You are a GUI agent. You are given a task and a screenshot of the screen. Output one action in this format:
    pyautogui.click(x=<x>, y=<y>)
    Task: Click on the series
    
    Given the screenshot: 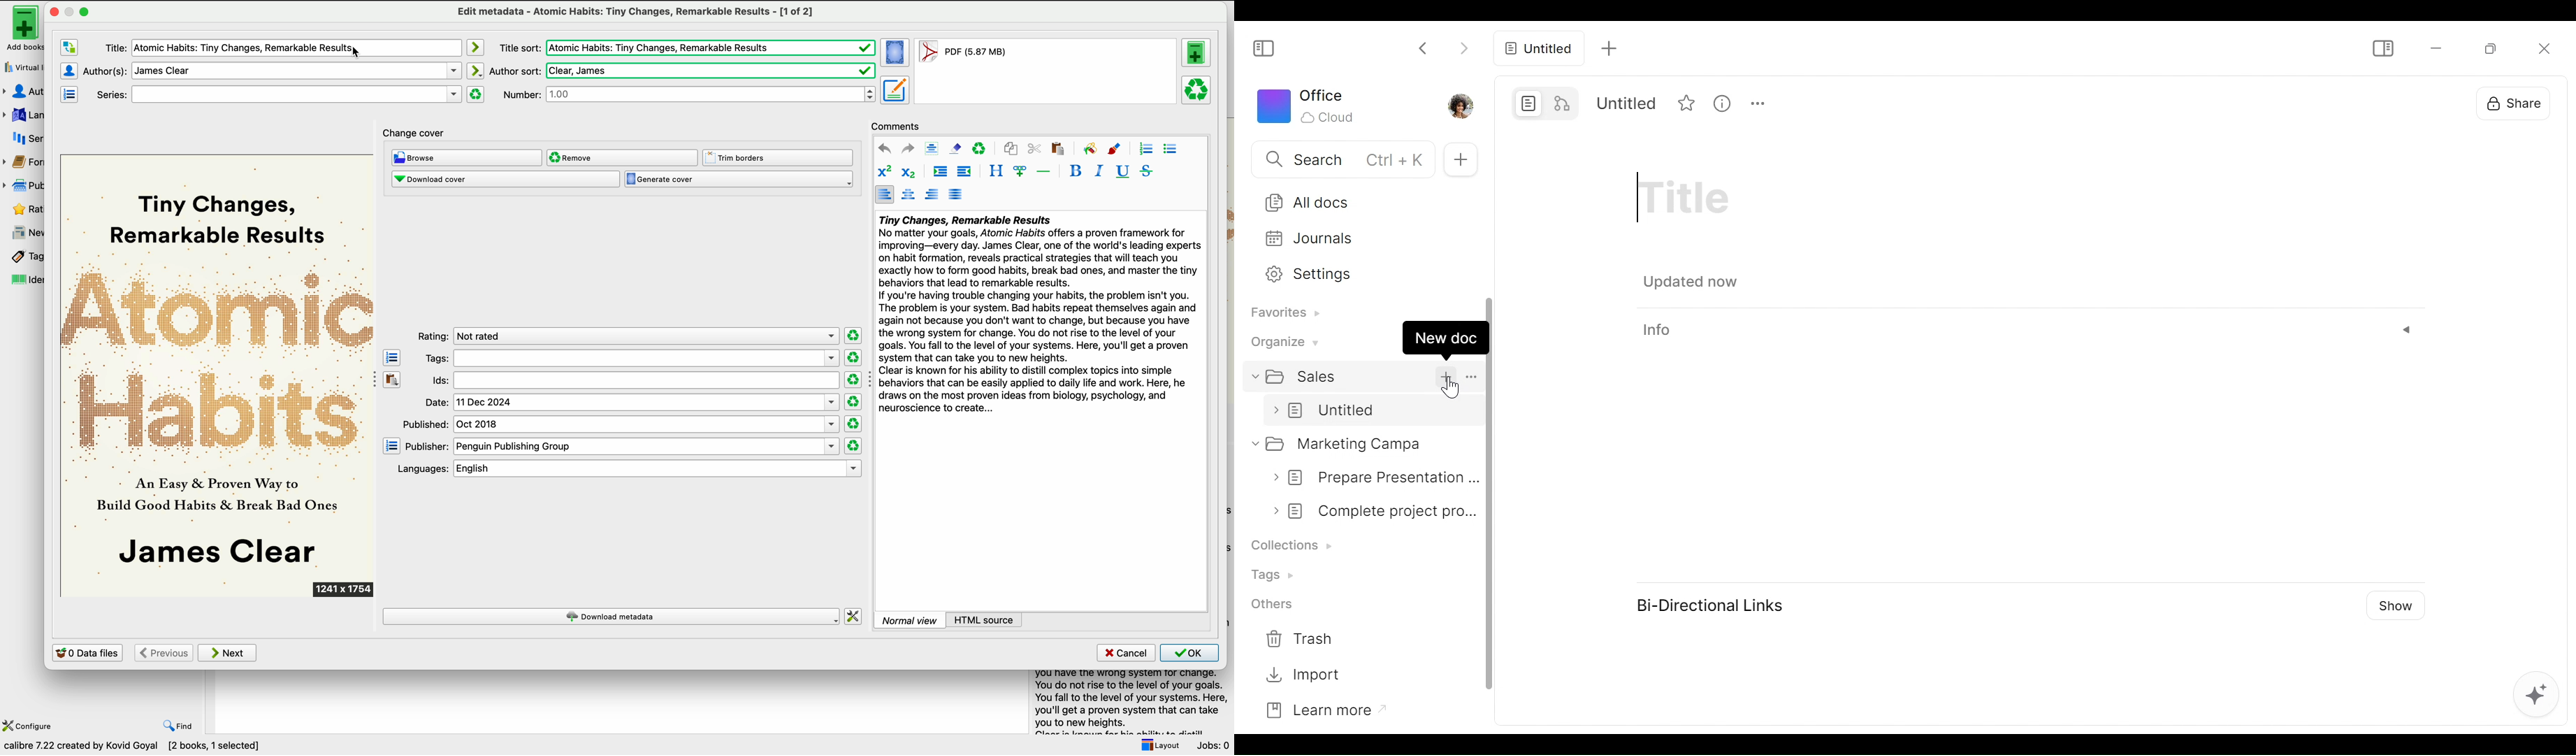 What is the action you would take?
    pyautogui.click(x=274, y=94)
    